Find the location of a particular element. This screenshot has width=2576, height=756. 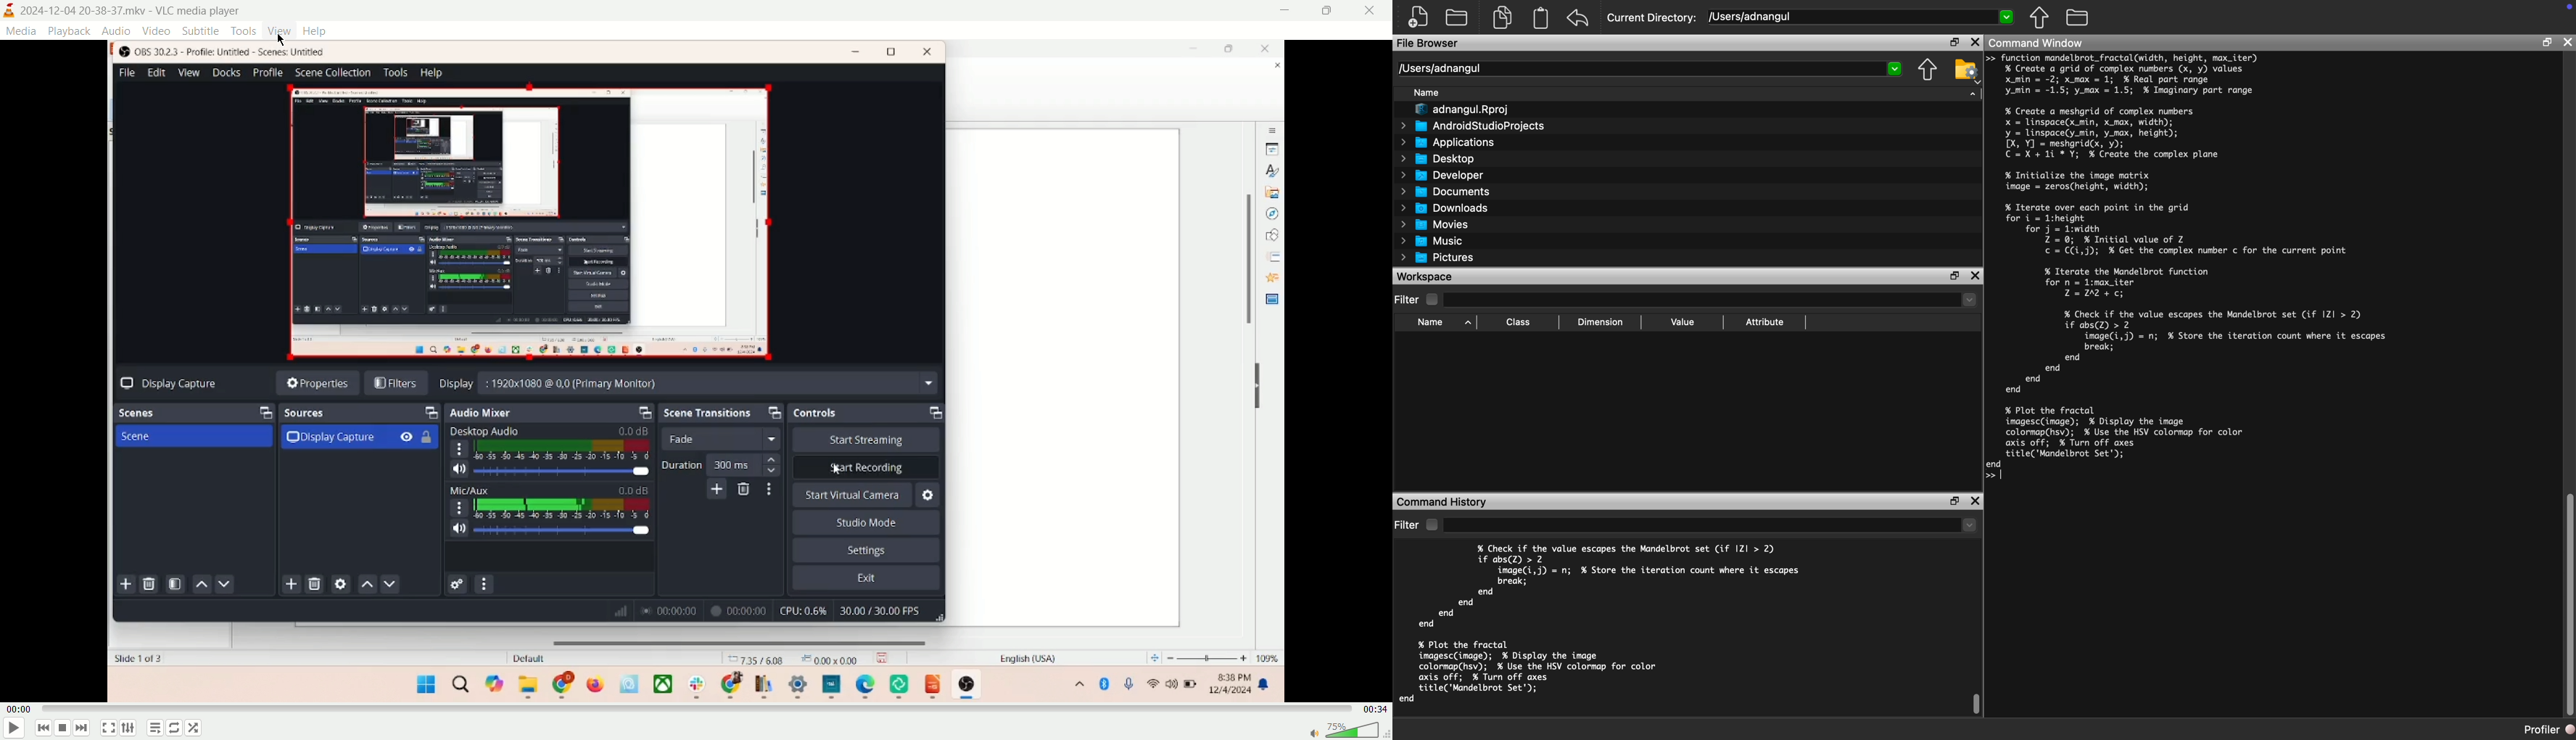

Current Directory: is located at coordinates (1653, 17).